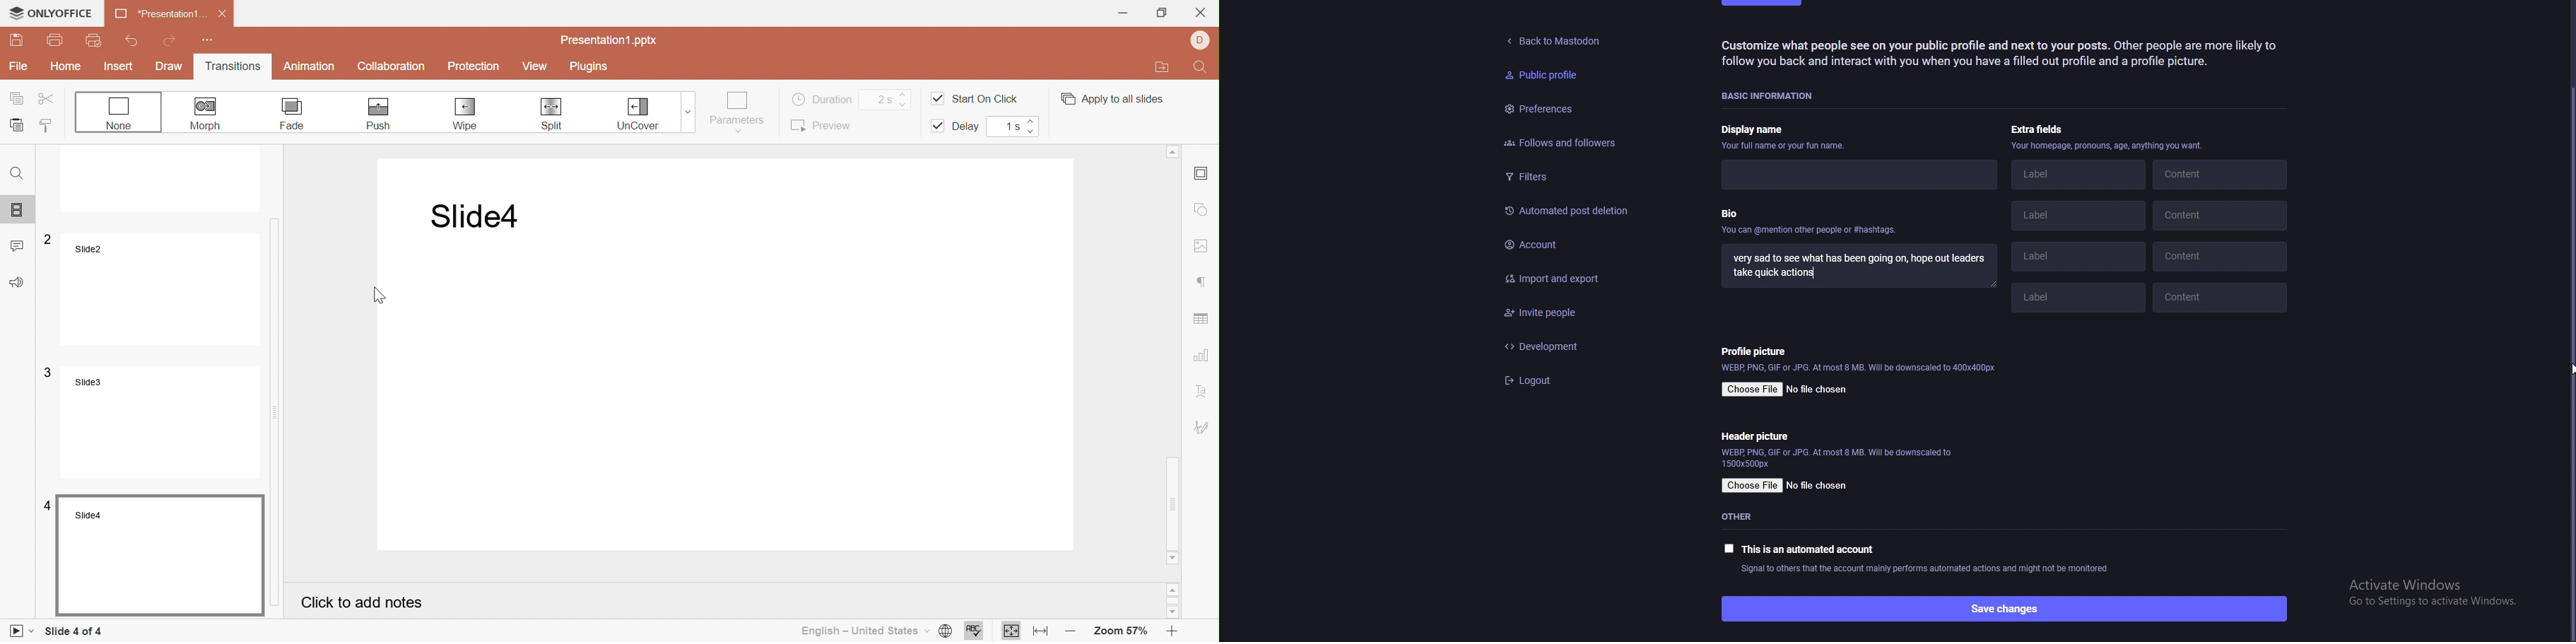  I want to click on Spell checking, so click(975, 631).